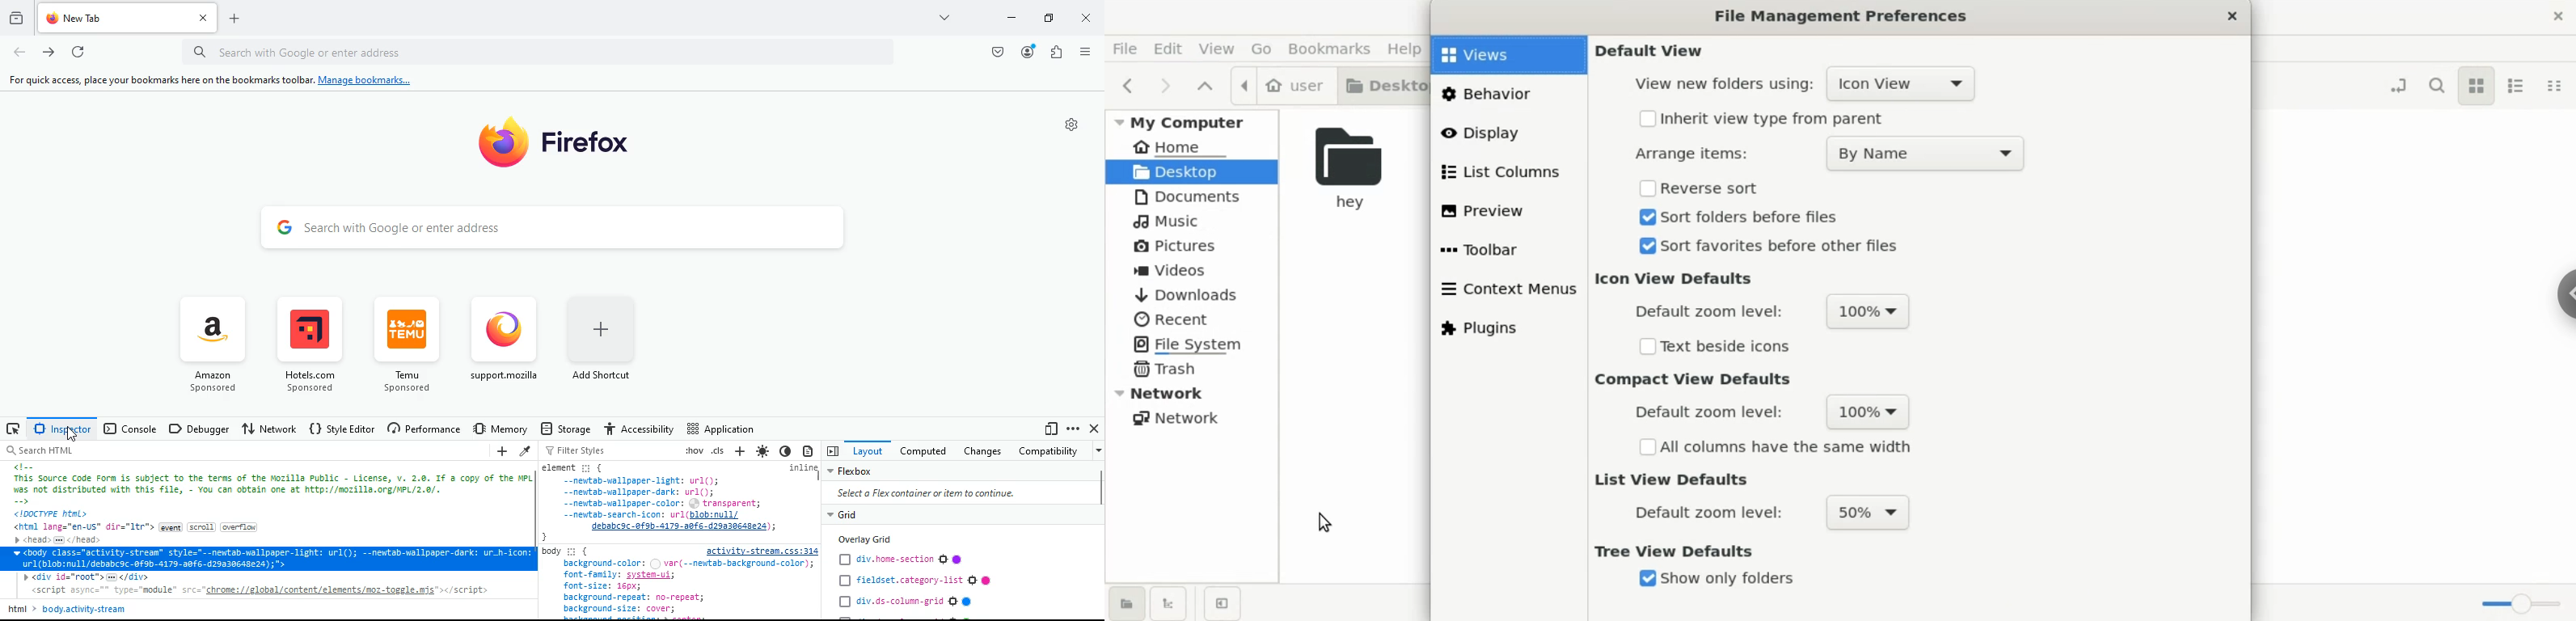 The width and height of the screenshot is (2576, 644). I want to click on 50%, so click(1871, 512).